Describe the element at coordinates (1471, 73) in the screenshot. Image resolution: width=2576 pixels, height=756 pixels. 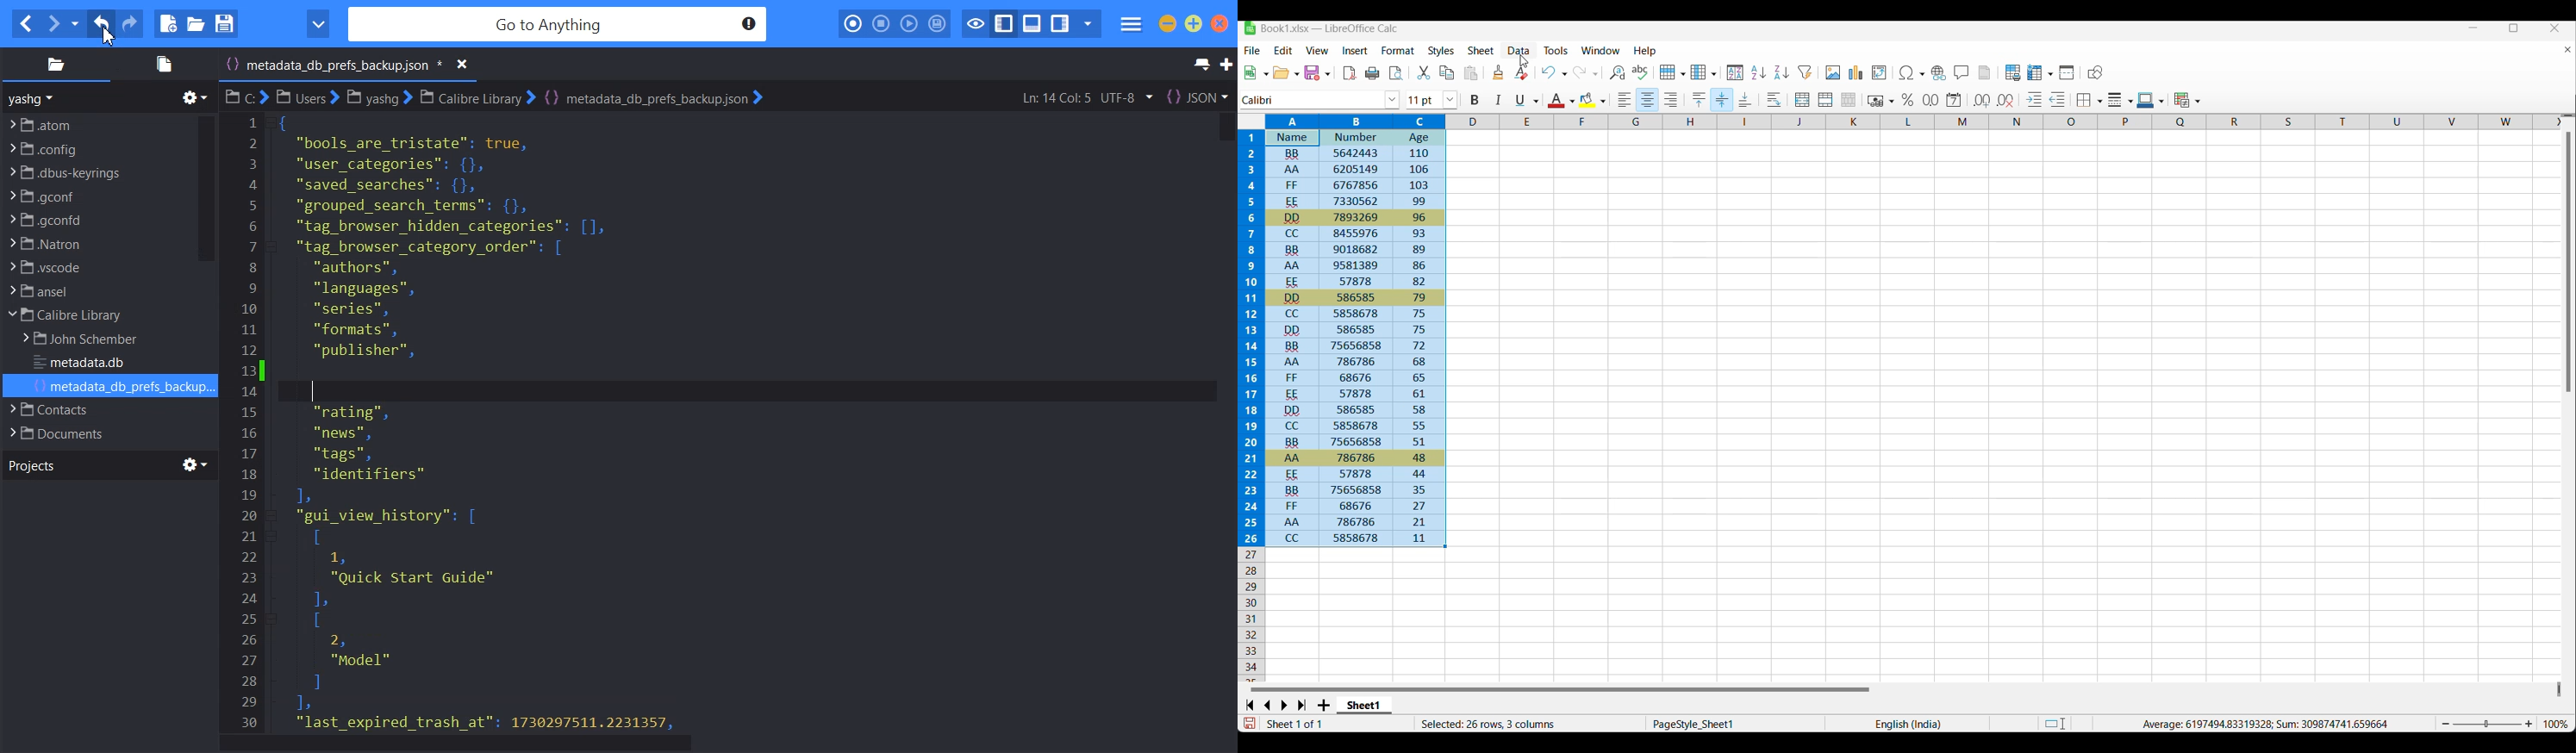
I see `Paste` at that location.